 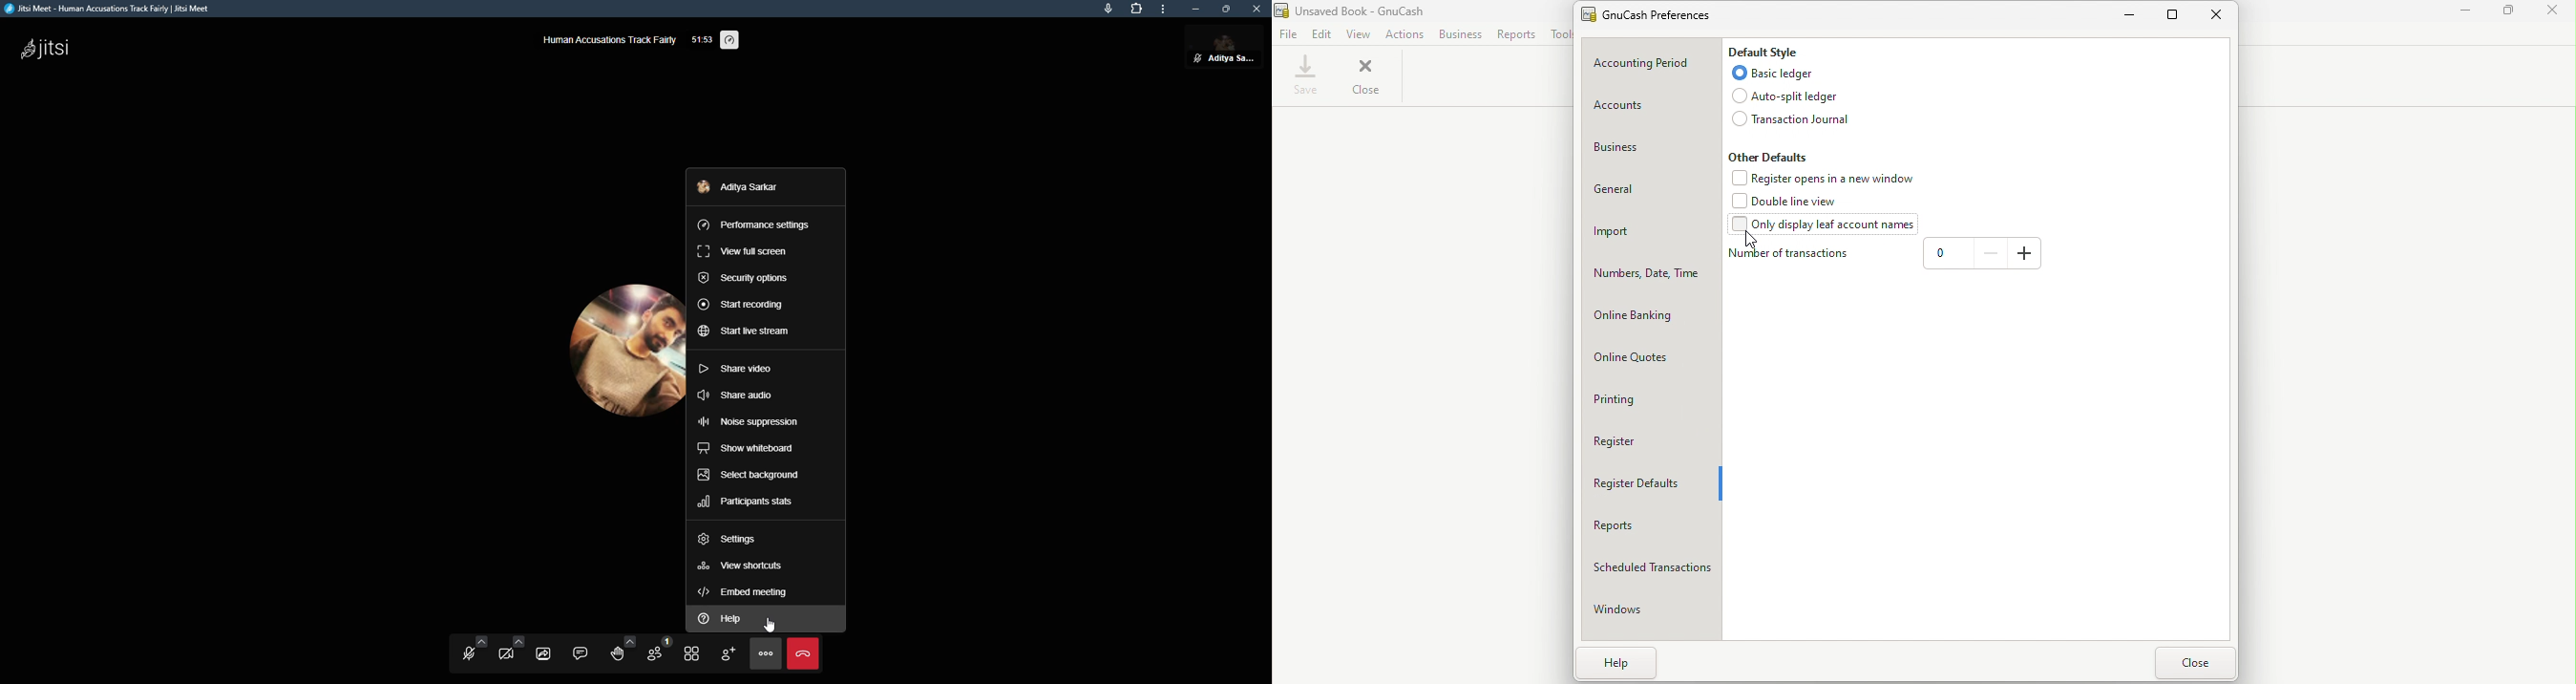 I want to click on Edit, so click(x=1323, y=33).